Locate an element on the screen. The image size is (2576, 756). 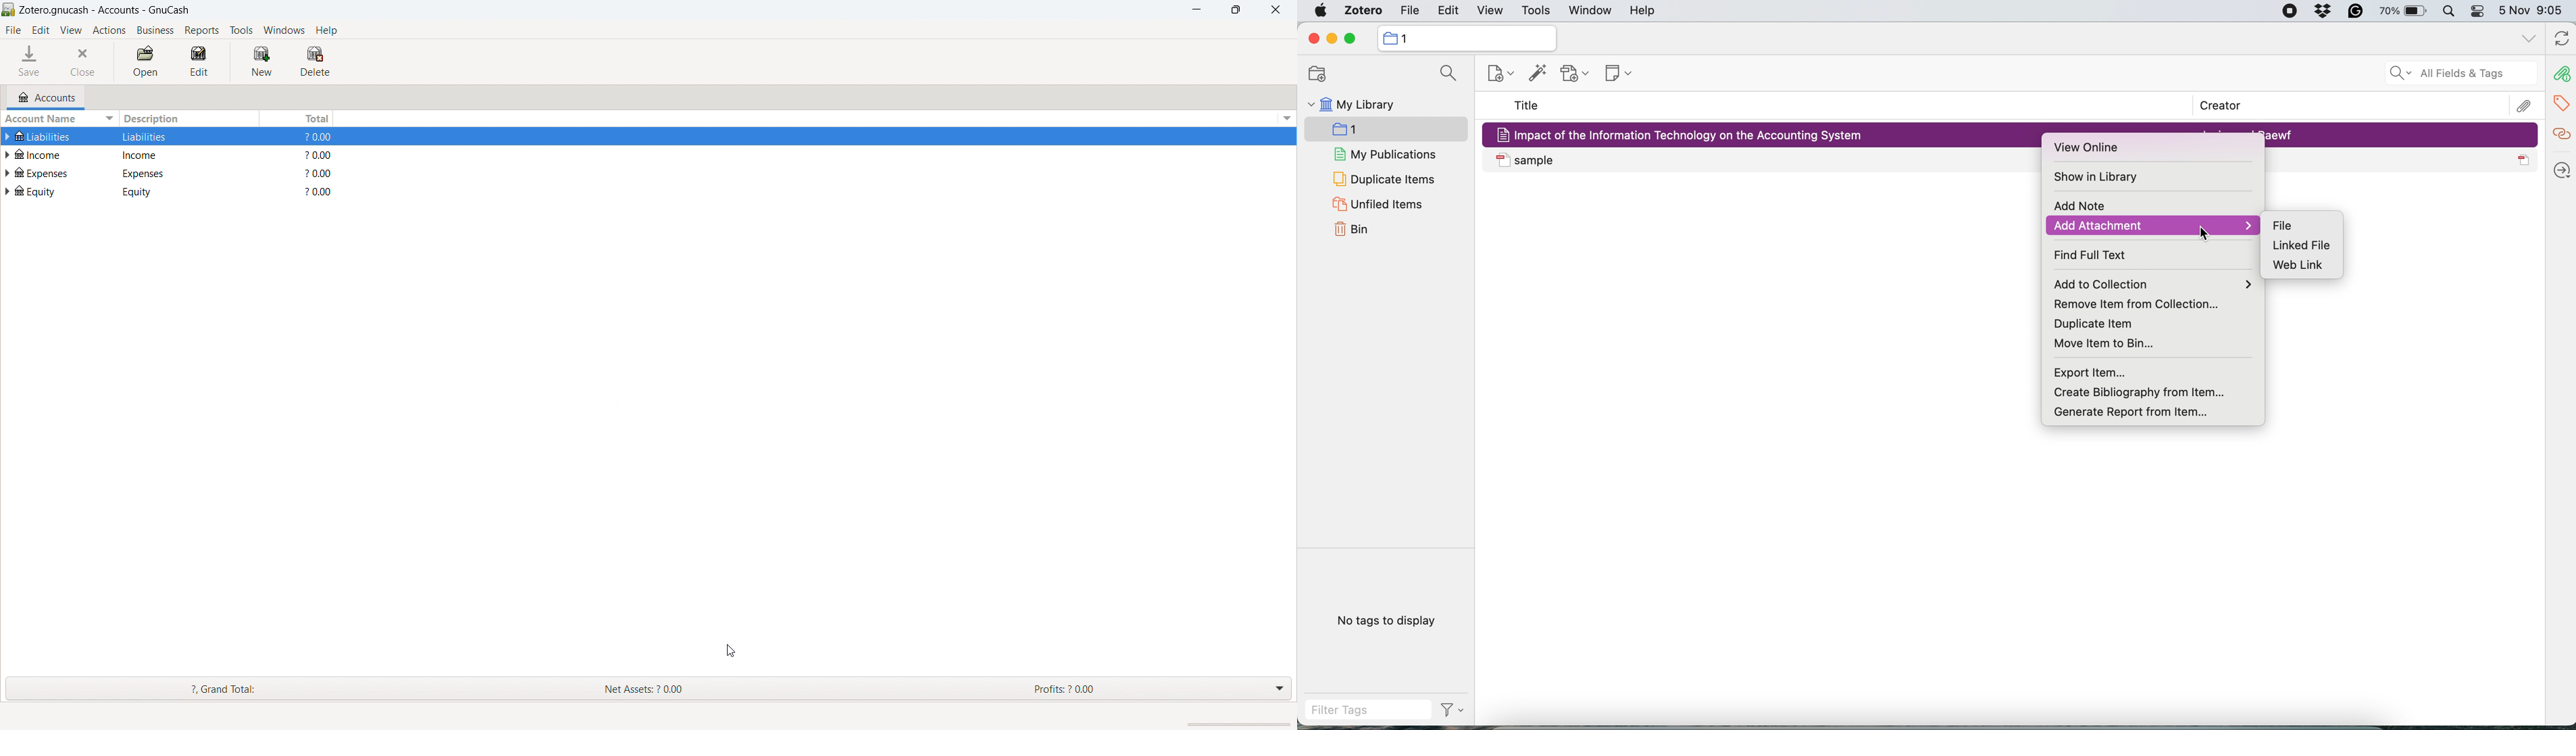
$0.00 is located at coordinates (322, 155).